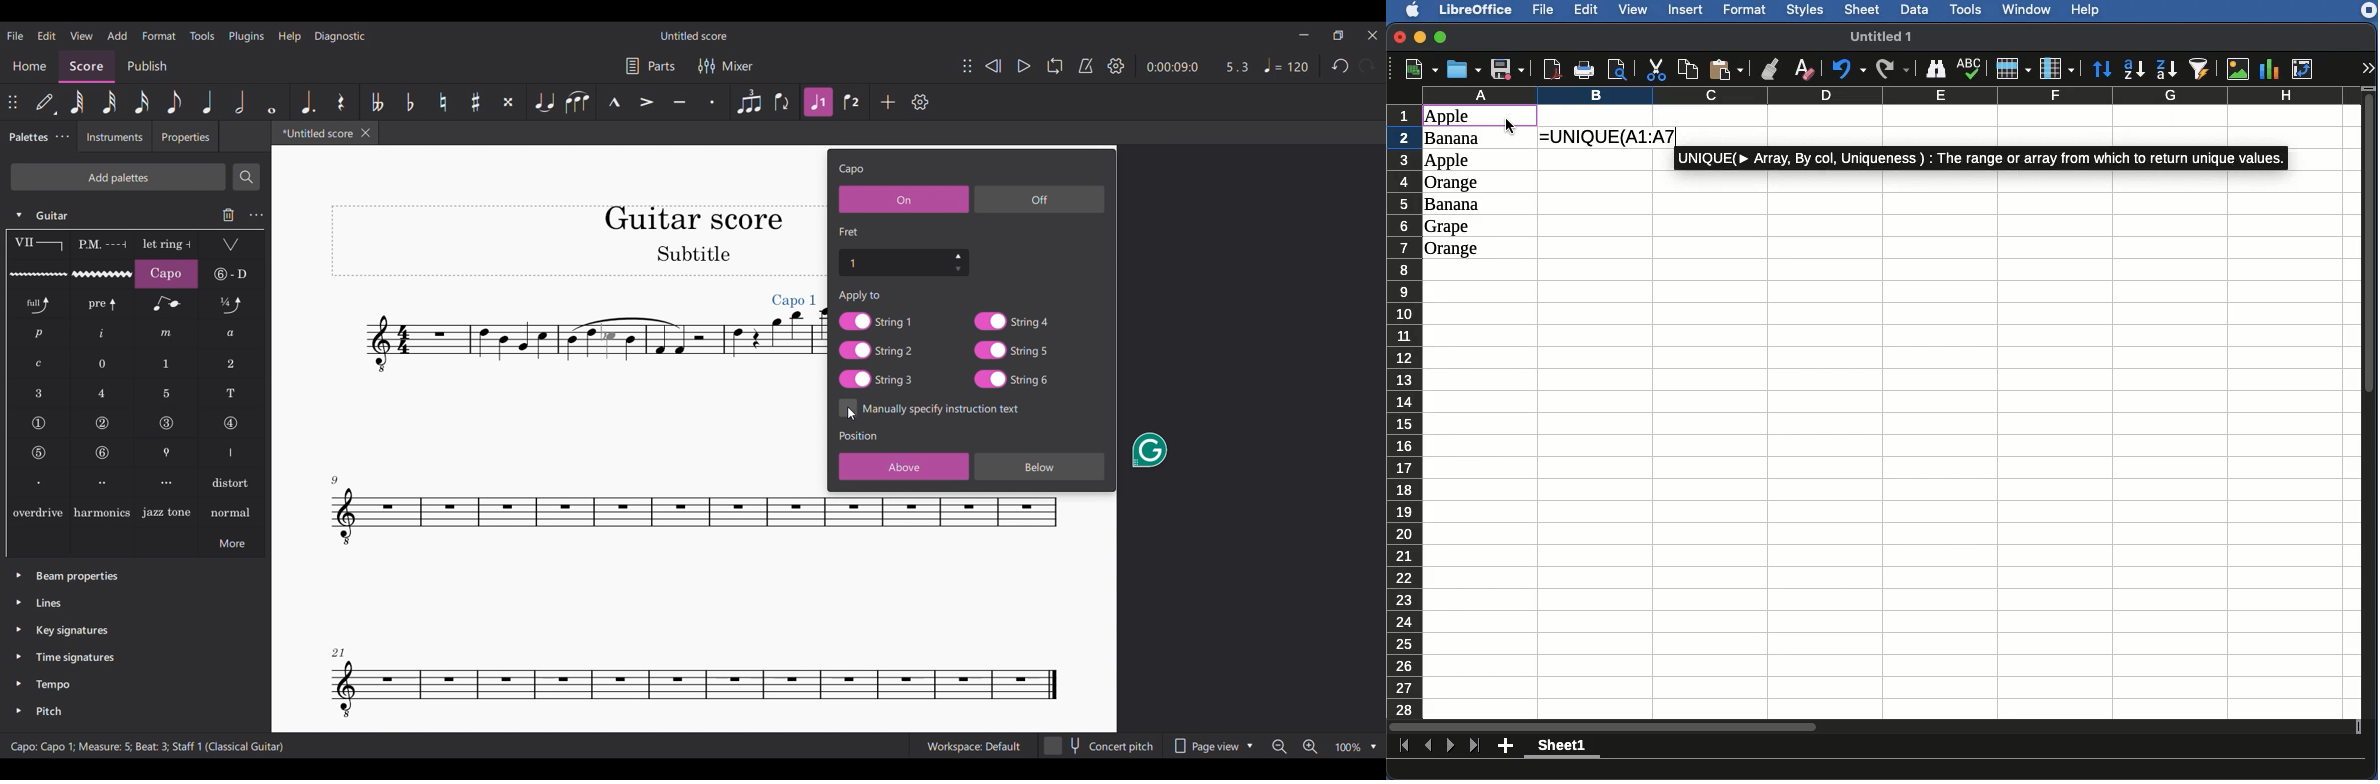 The height and width of the screenshot is (784, 2380). What do you see at coordinates (1453, 183) in the screenshot?
I see `Orange` at bounding box center [1453, 183].